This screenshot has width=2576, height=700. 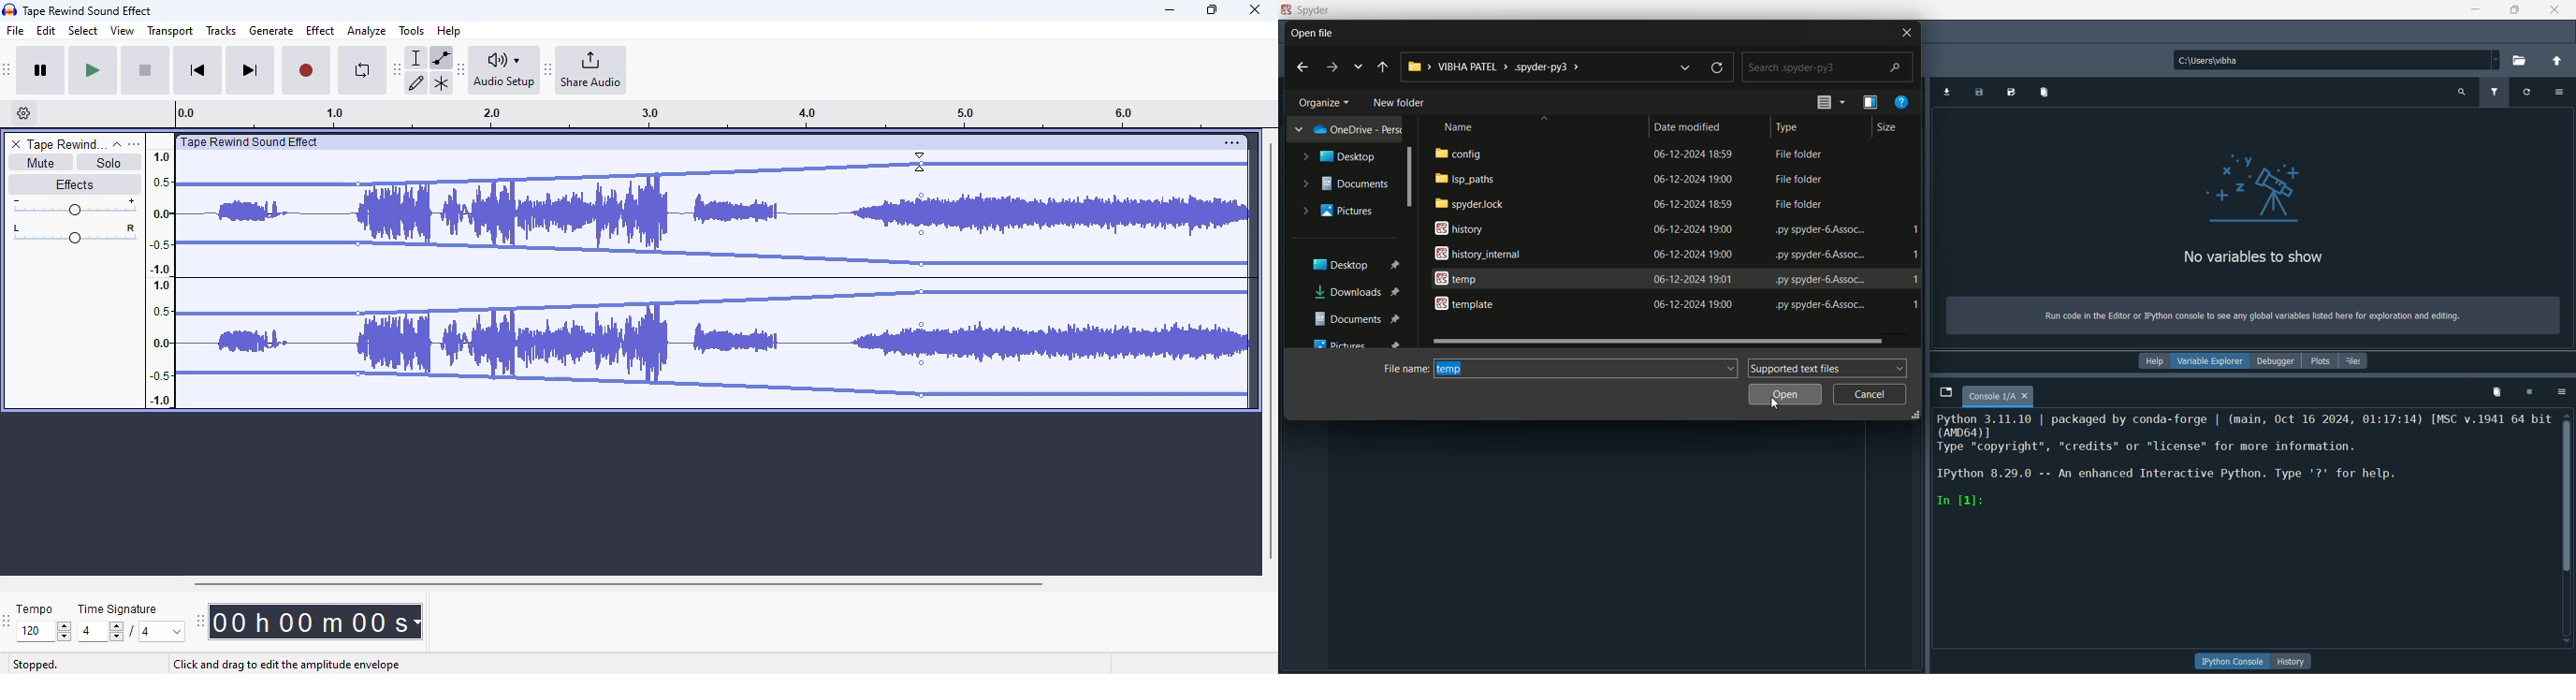 I want to click on Move audacity time toolbar, so click(x=199, y=621).